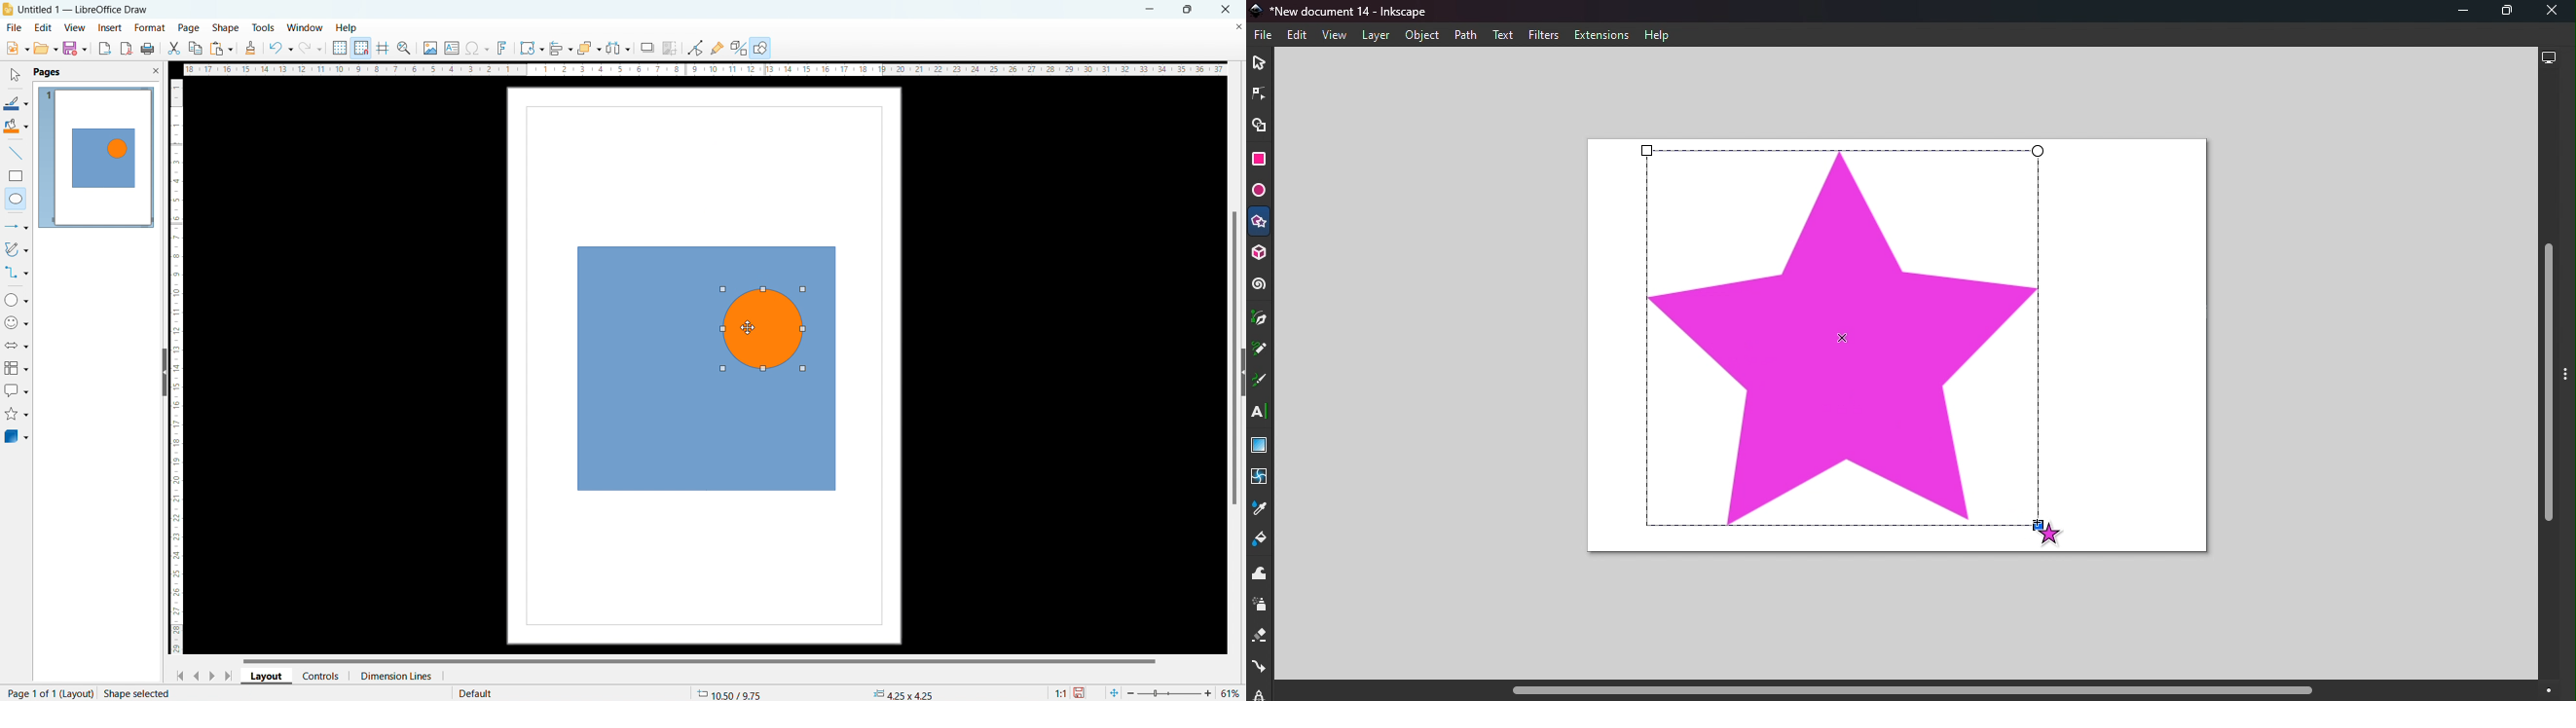  I want to click on zoom i=out, so click(1133, 692).